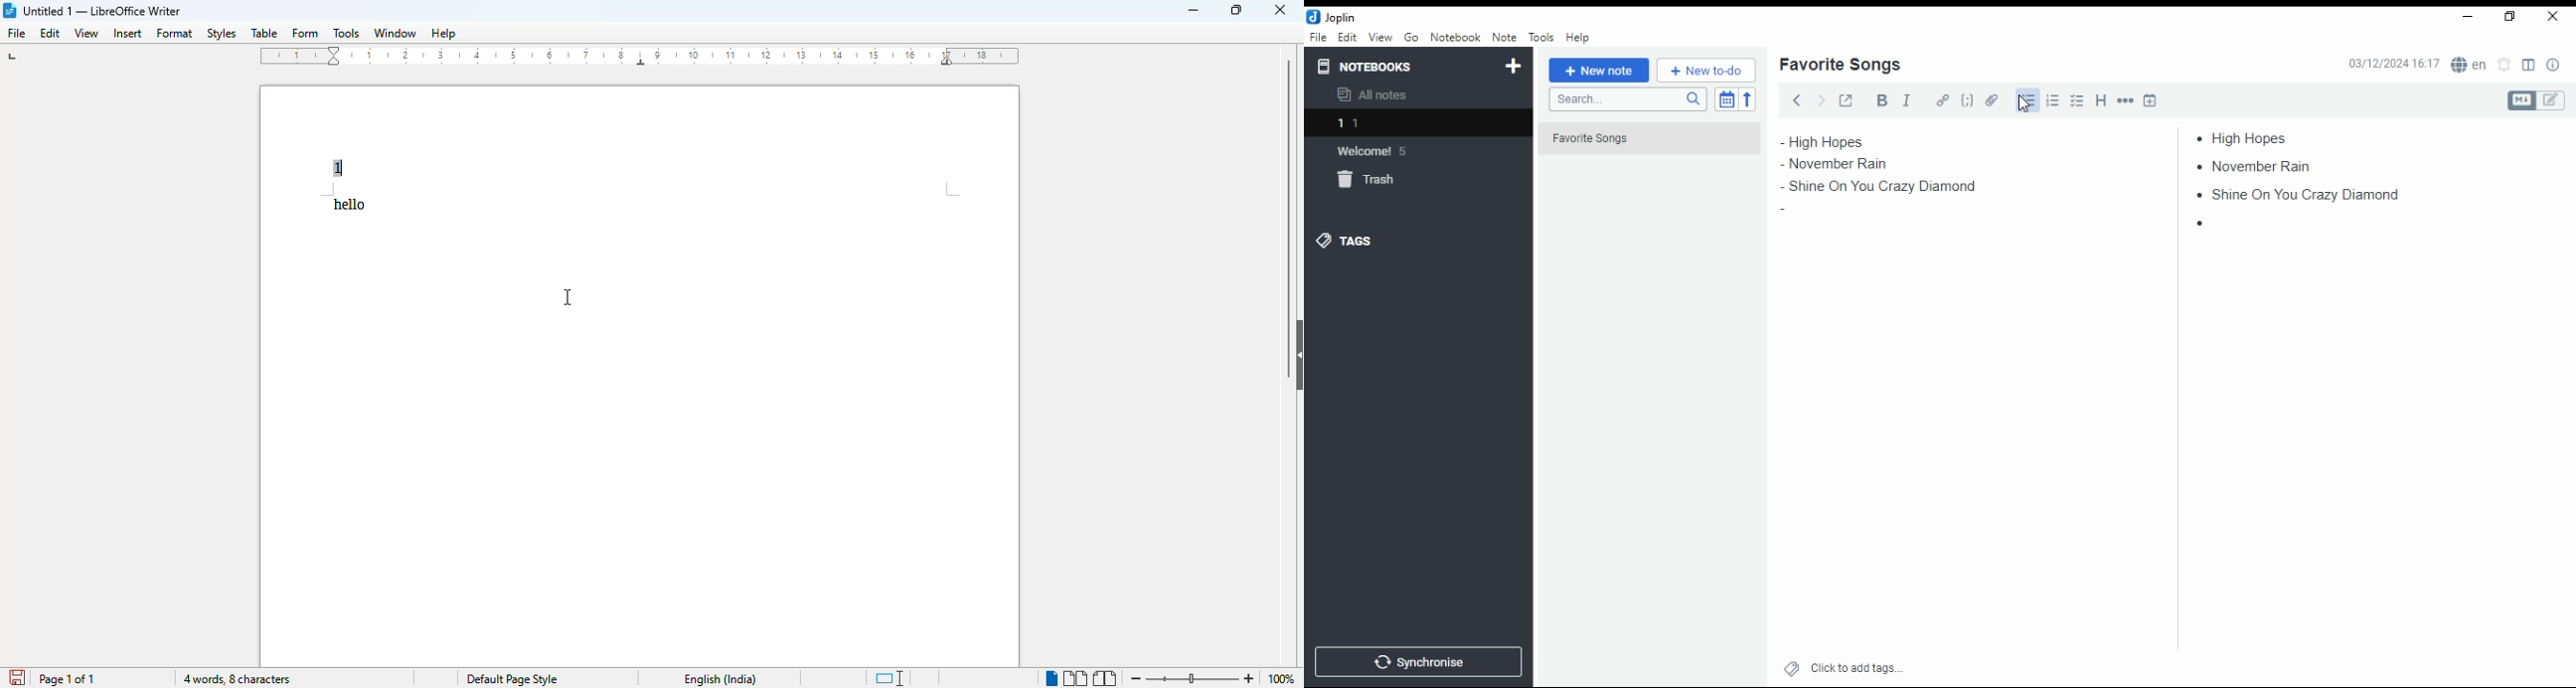 Image resolution: width=2576 pixels, height=700 pixels. I want to click on maximize, so click(1239, 11).